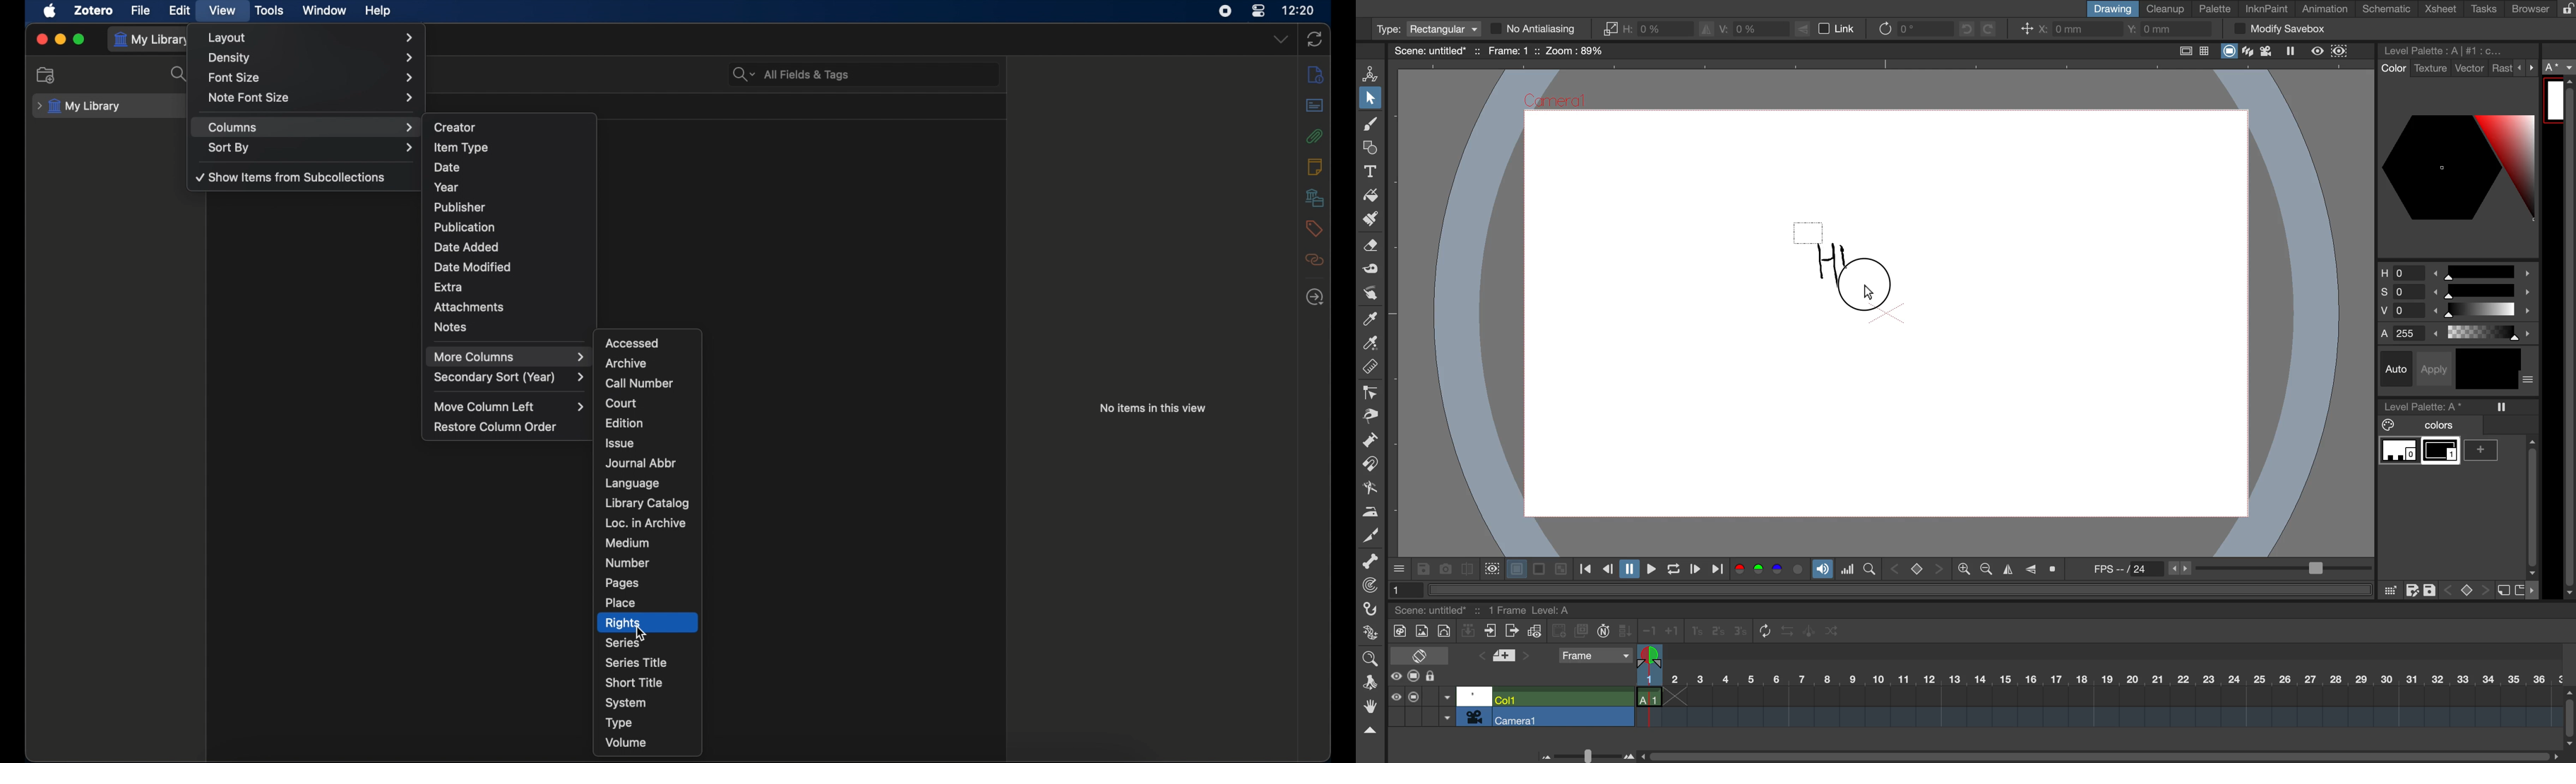 The width and height of the screenshot is (2576, 784). What do you see at coordinates (1770, 570) in the screenshot?
I see `colors` at bounding box center [1770, 570].